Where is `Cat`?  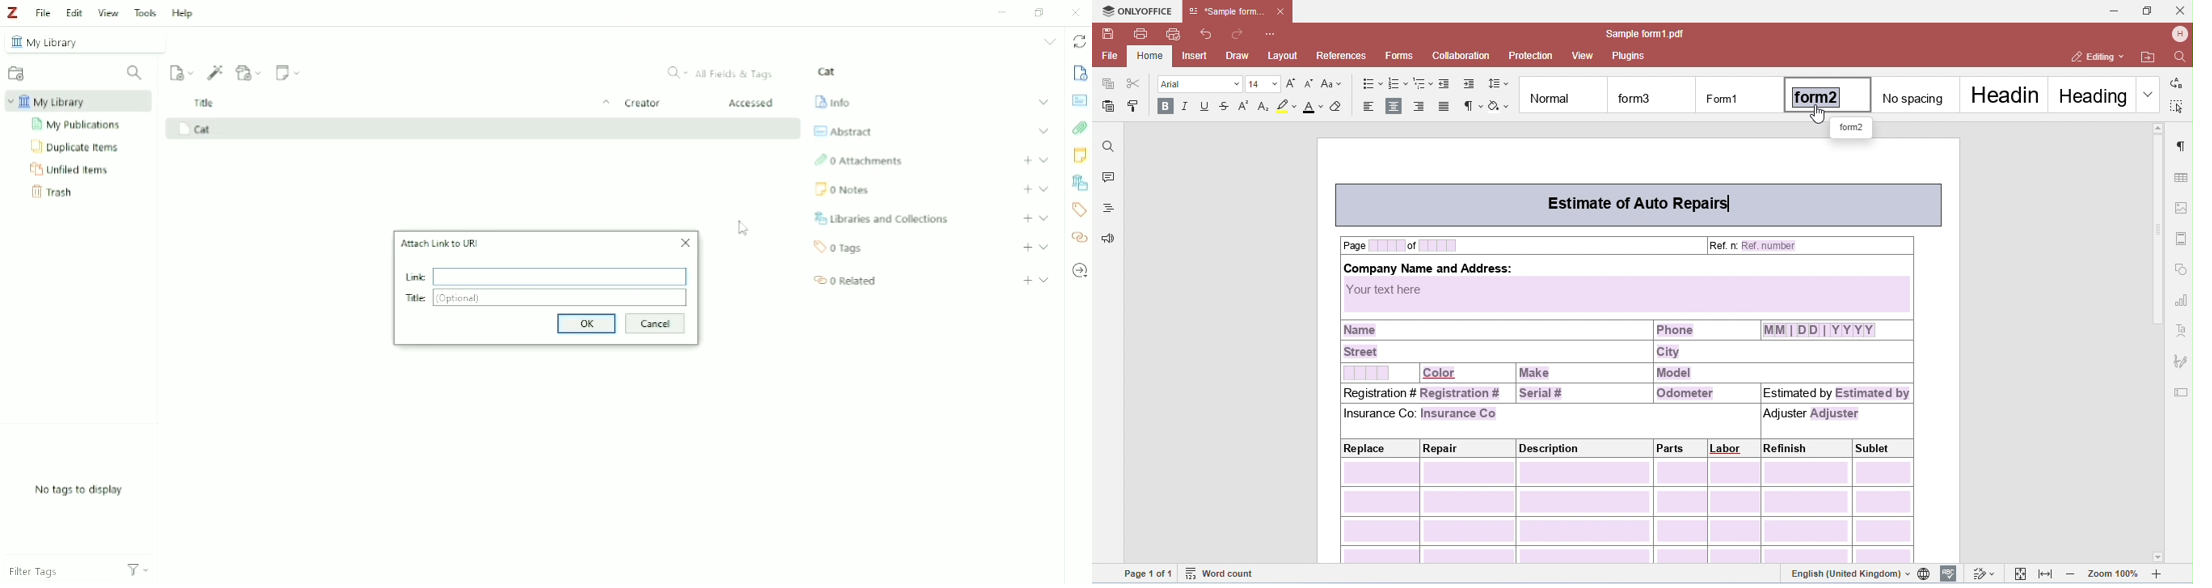 Cat is located at coordinates (195, 129).